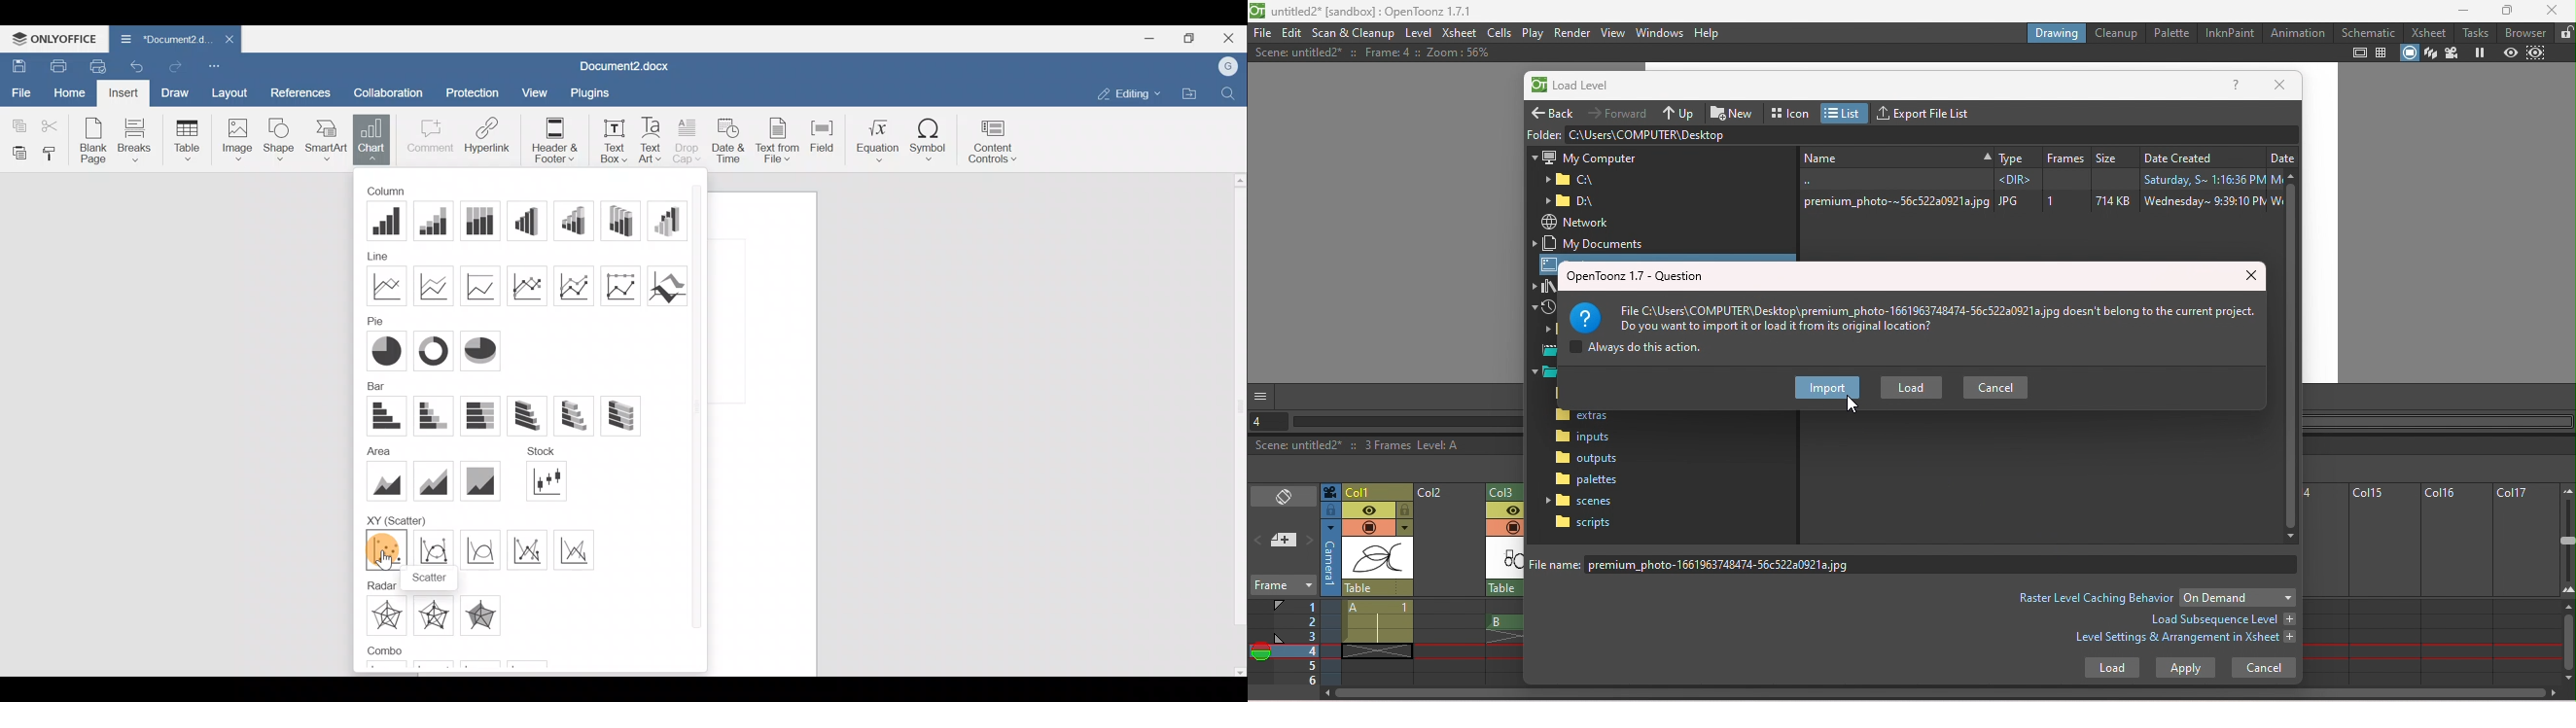  I want to click on Text Art, so click(652, 139).